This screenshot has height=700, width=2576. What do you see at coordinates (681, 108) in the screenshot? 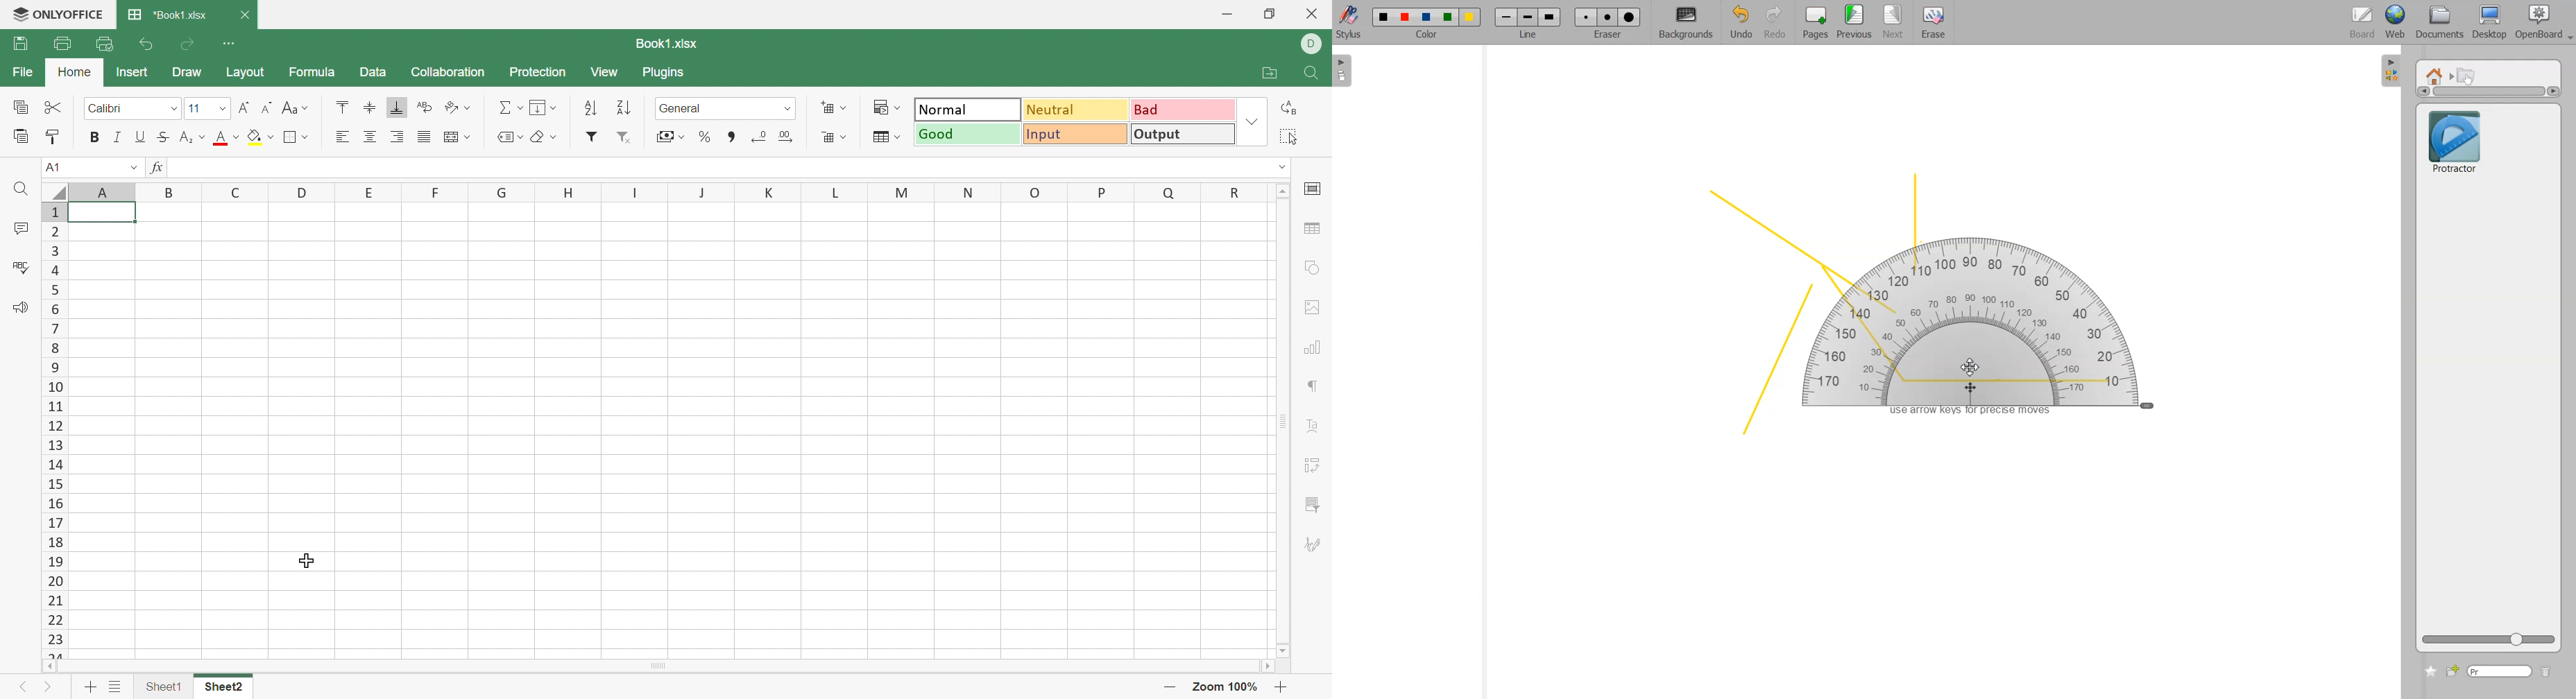
I see `General` at bounding box center [681, 108].